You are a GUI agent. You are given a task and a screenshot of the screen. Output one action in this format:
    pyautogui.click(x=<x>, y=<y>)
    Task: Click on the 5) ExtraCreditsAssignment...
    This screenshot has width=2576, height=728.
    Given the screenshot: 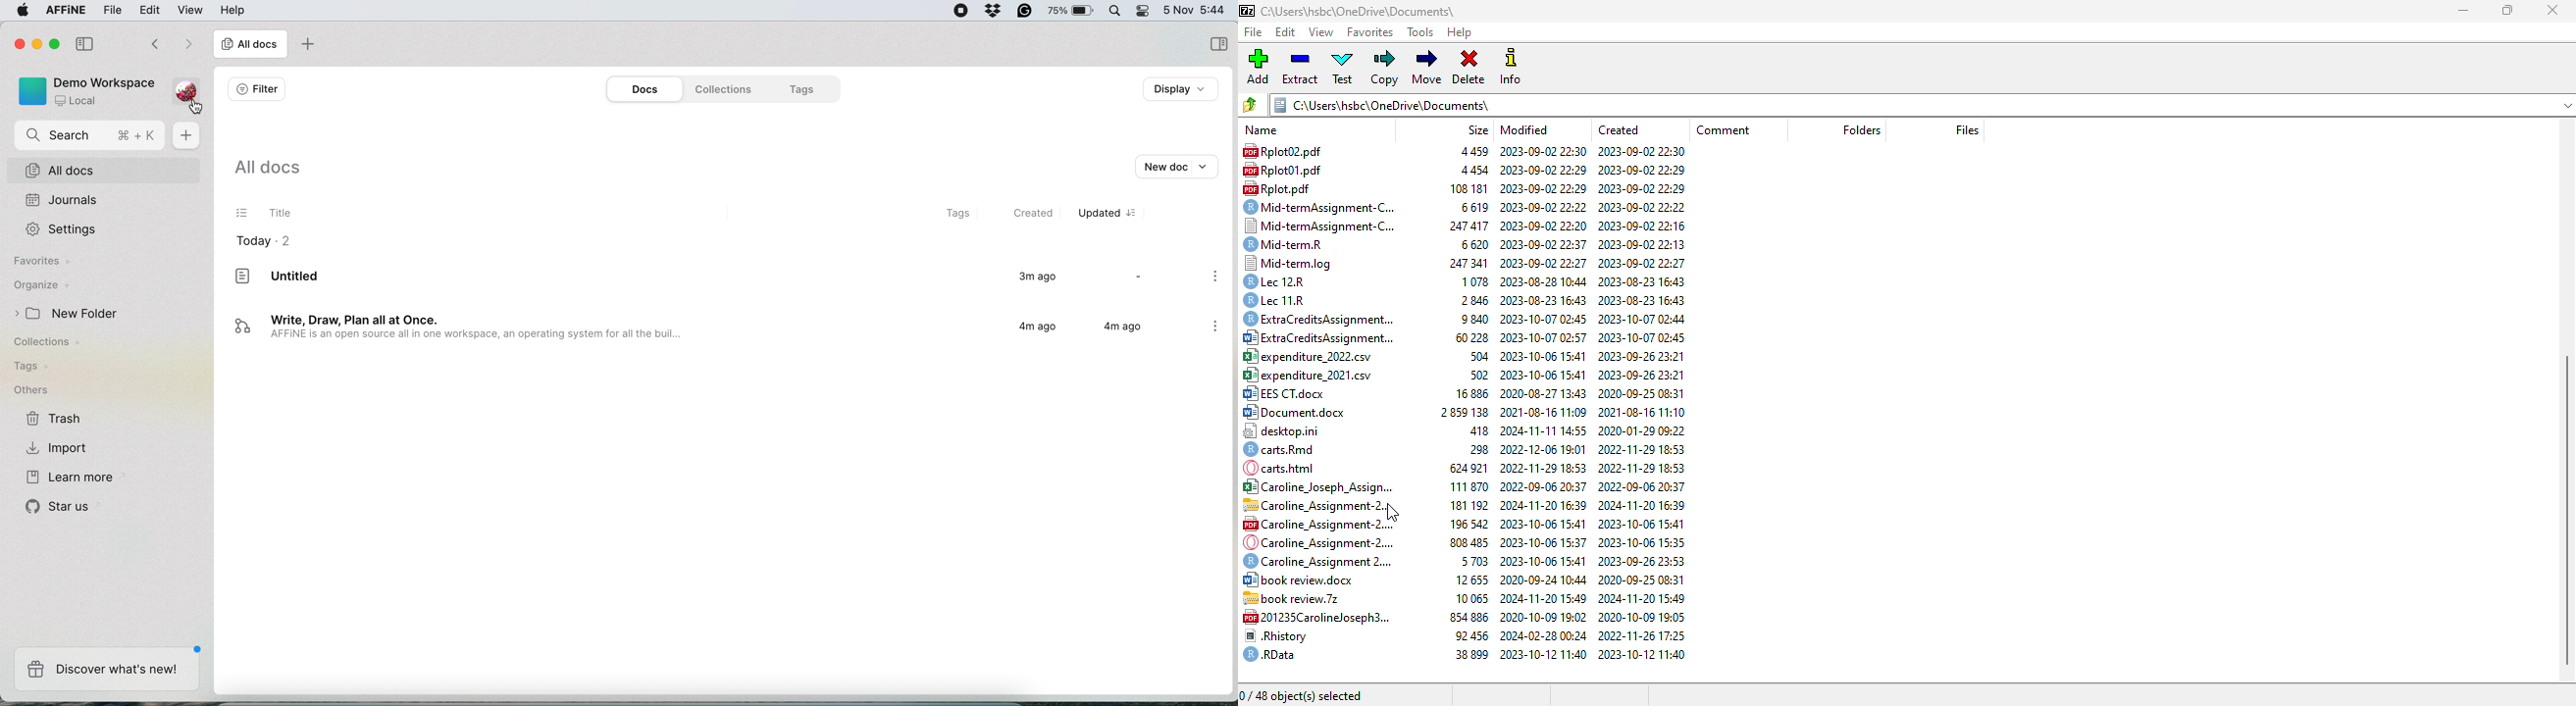 What is the action you would take?
    pyautogui.click(x=1316, y=337)
    